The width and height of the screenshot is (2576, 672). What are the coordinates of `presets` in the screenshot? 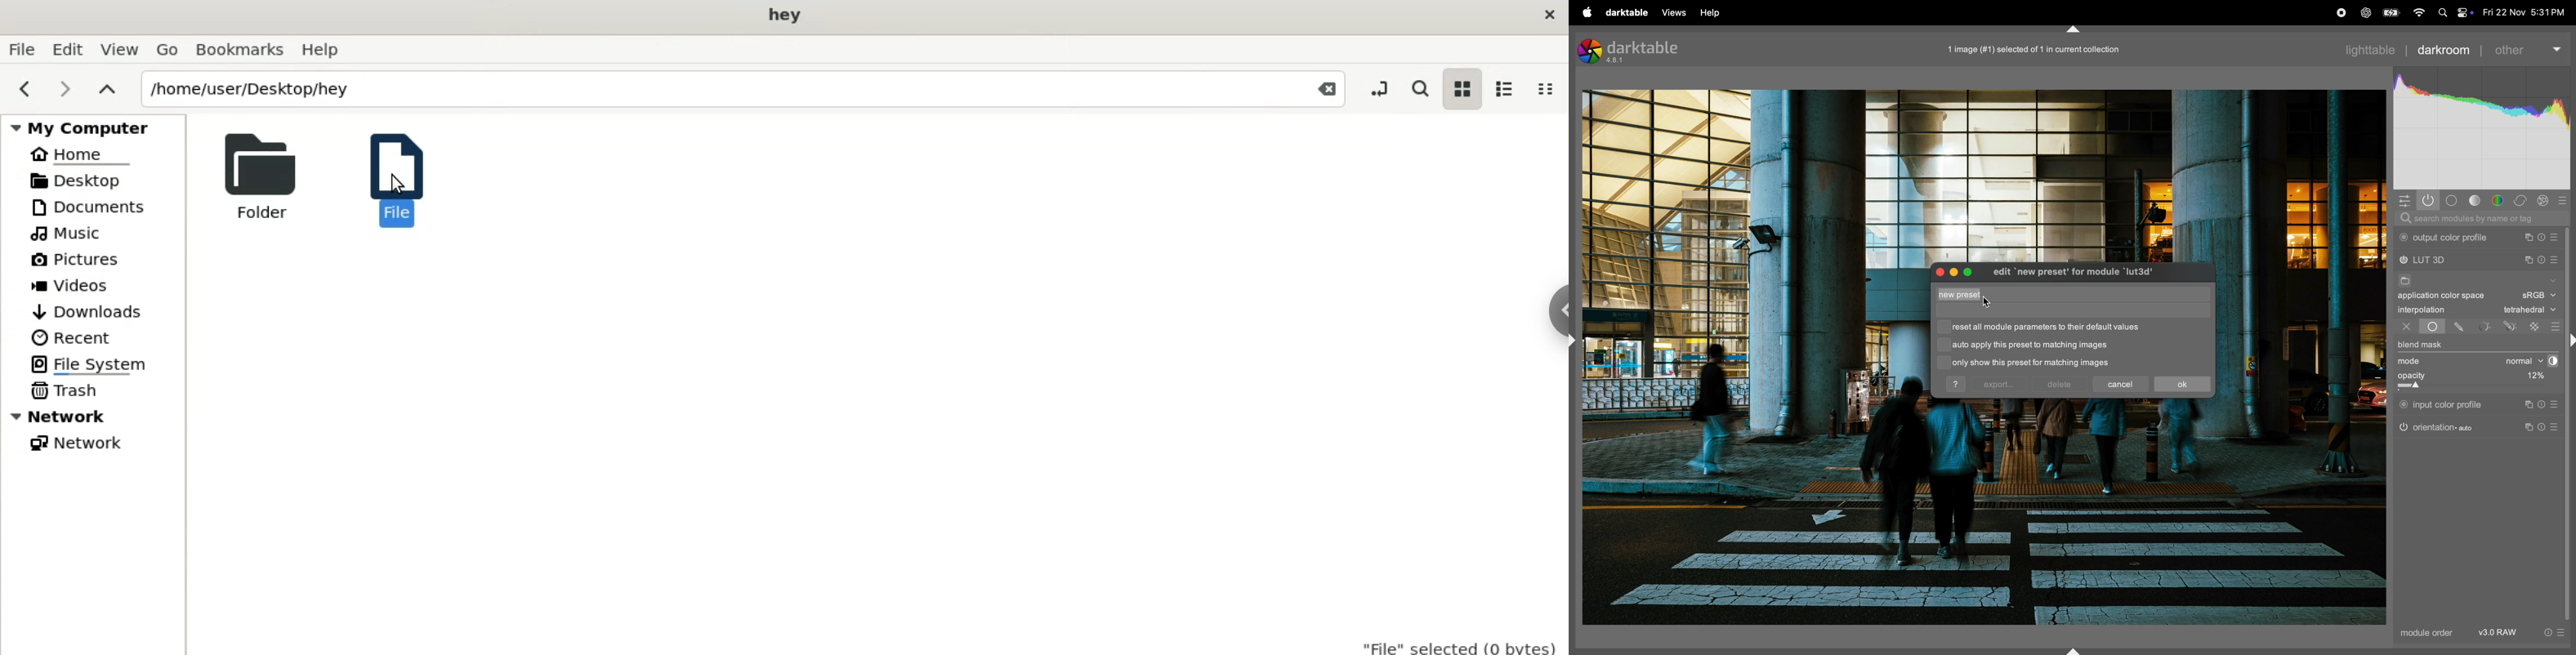 It's located at (2557, 237).